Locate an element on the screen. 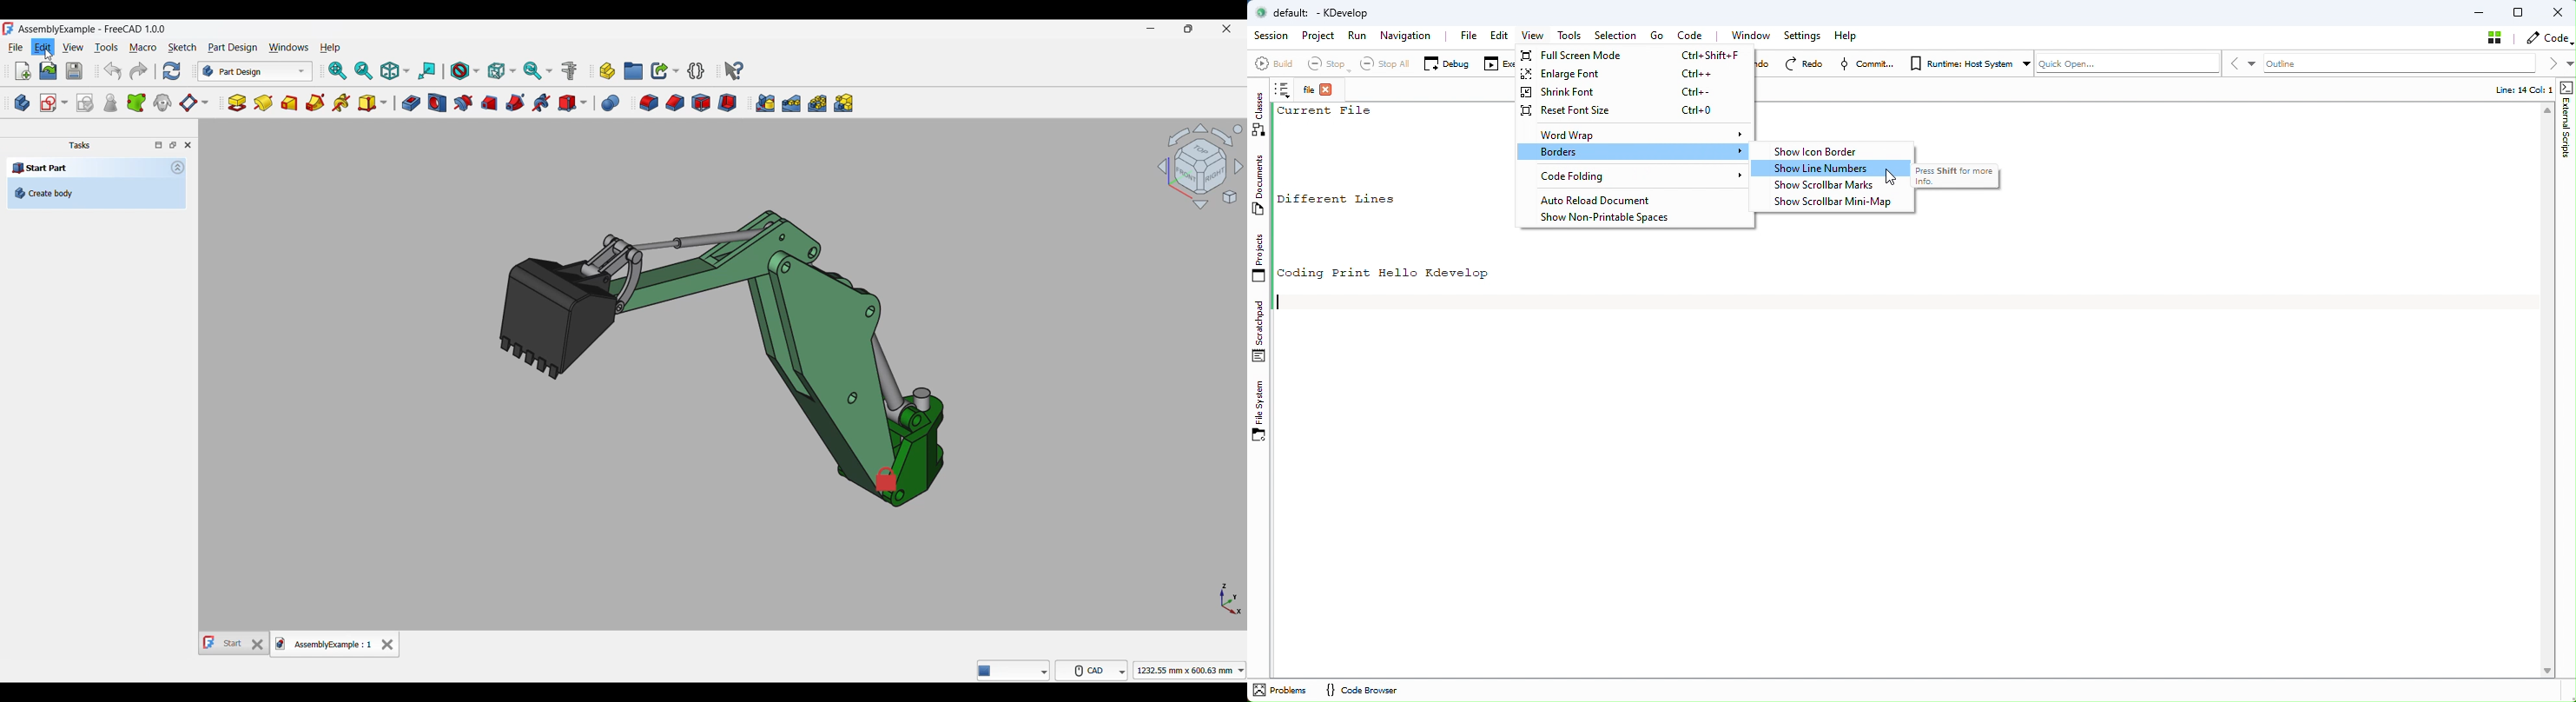  Create sketch options is located at coordinates (53, 103).